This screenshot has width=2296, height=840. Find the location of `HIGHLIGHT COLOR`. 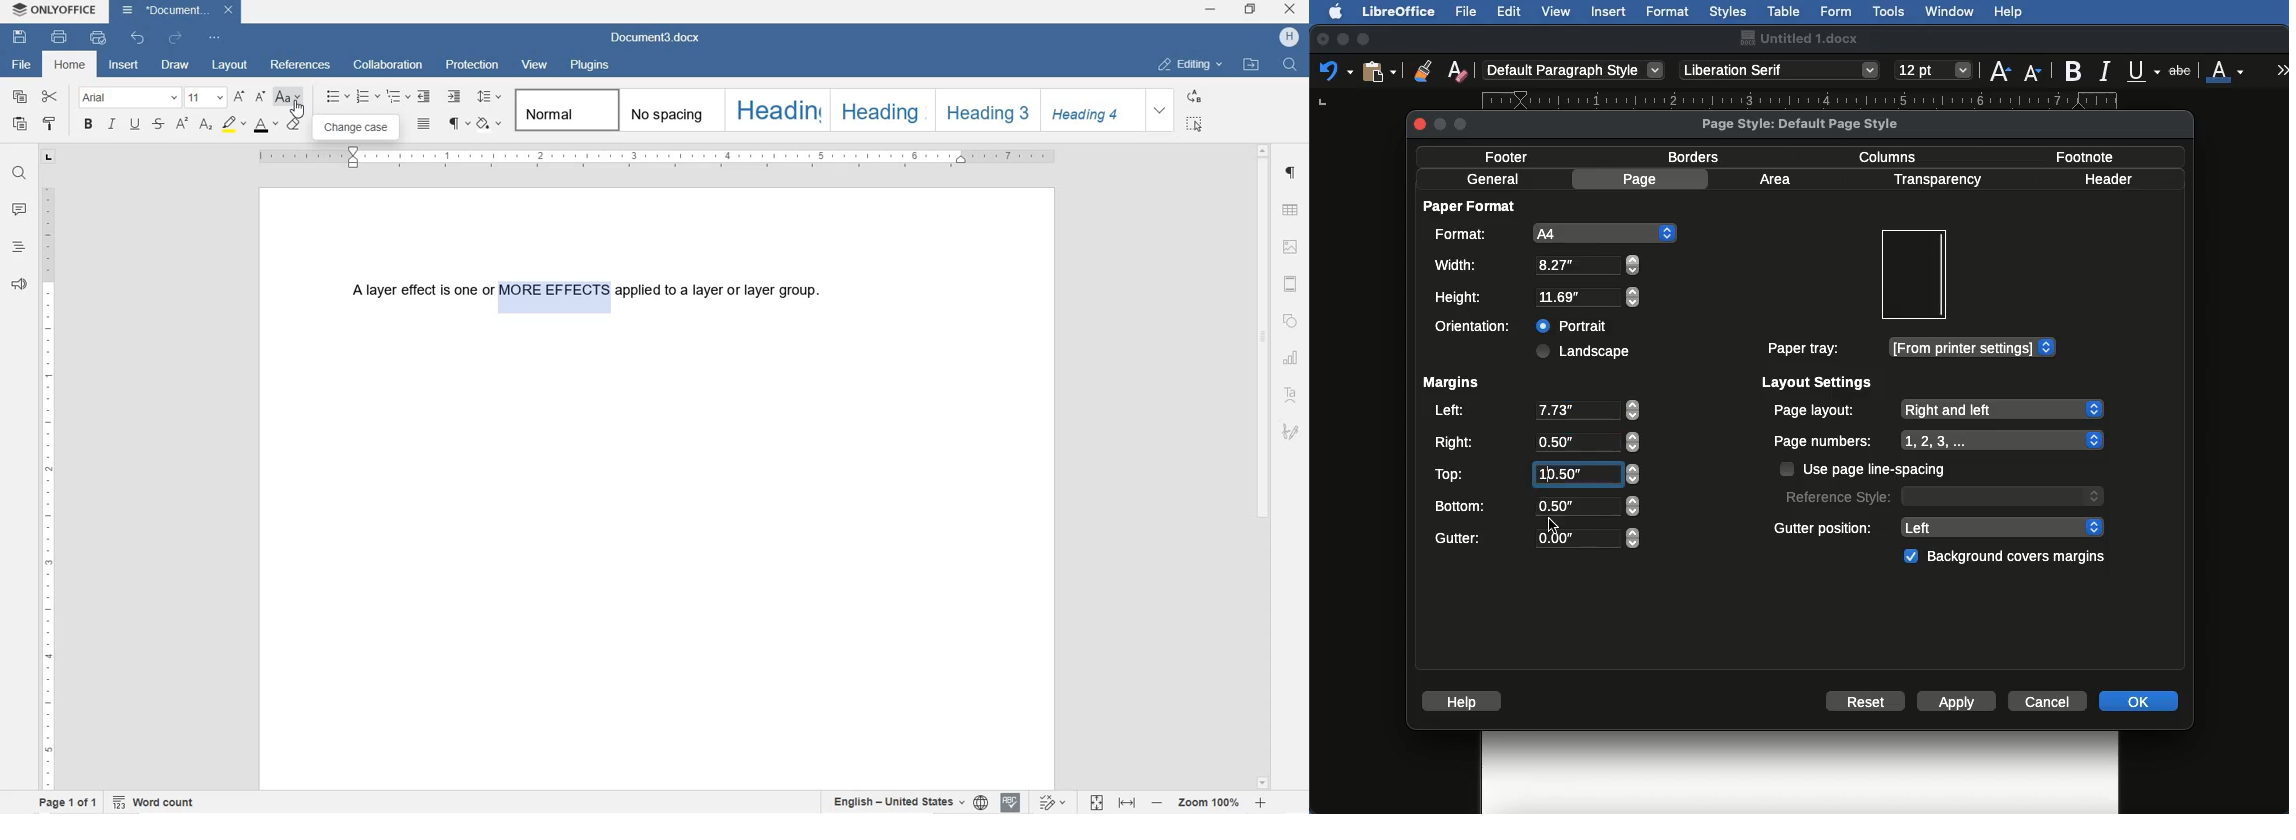

HIGHLIGHT COLOR is located at coordinates (233, 124).